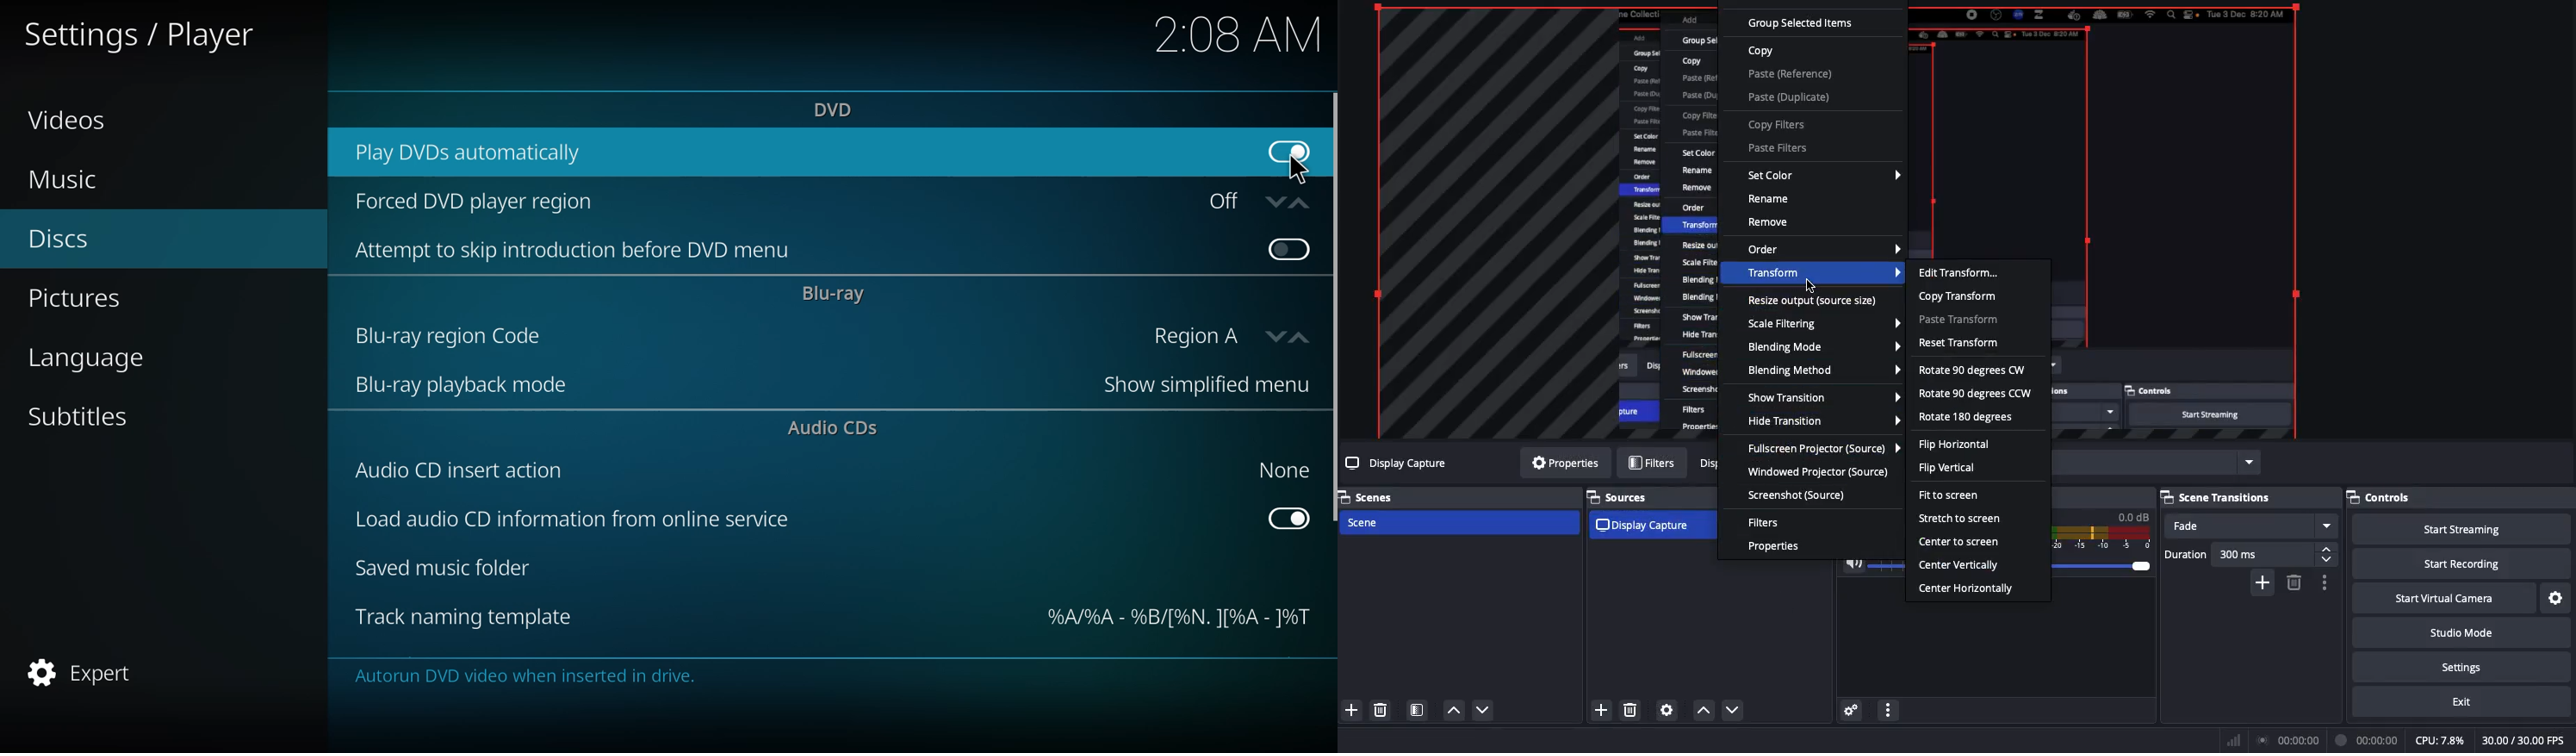  I want to click on Audio preferences, so click(1854, 711).